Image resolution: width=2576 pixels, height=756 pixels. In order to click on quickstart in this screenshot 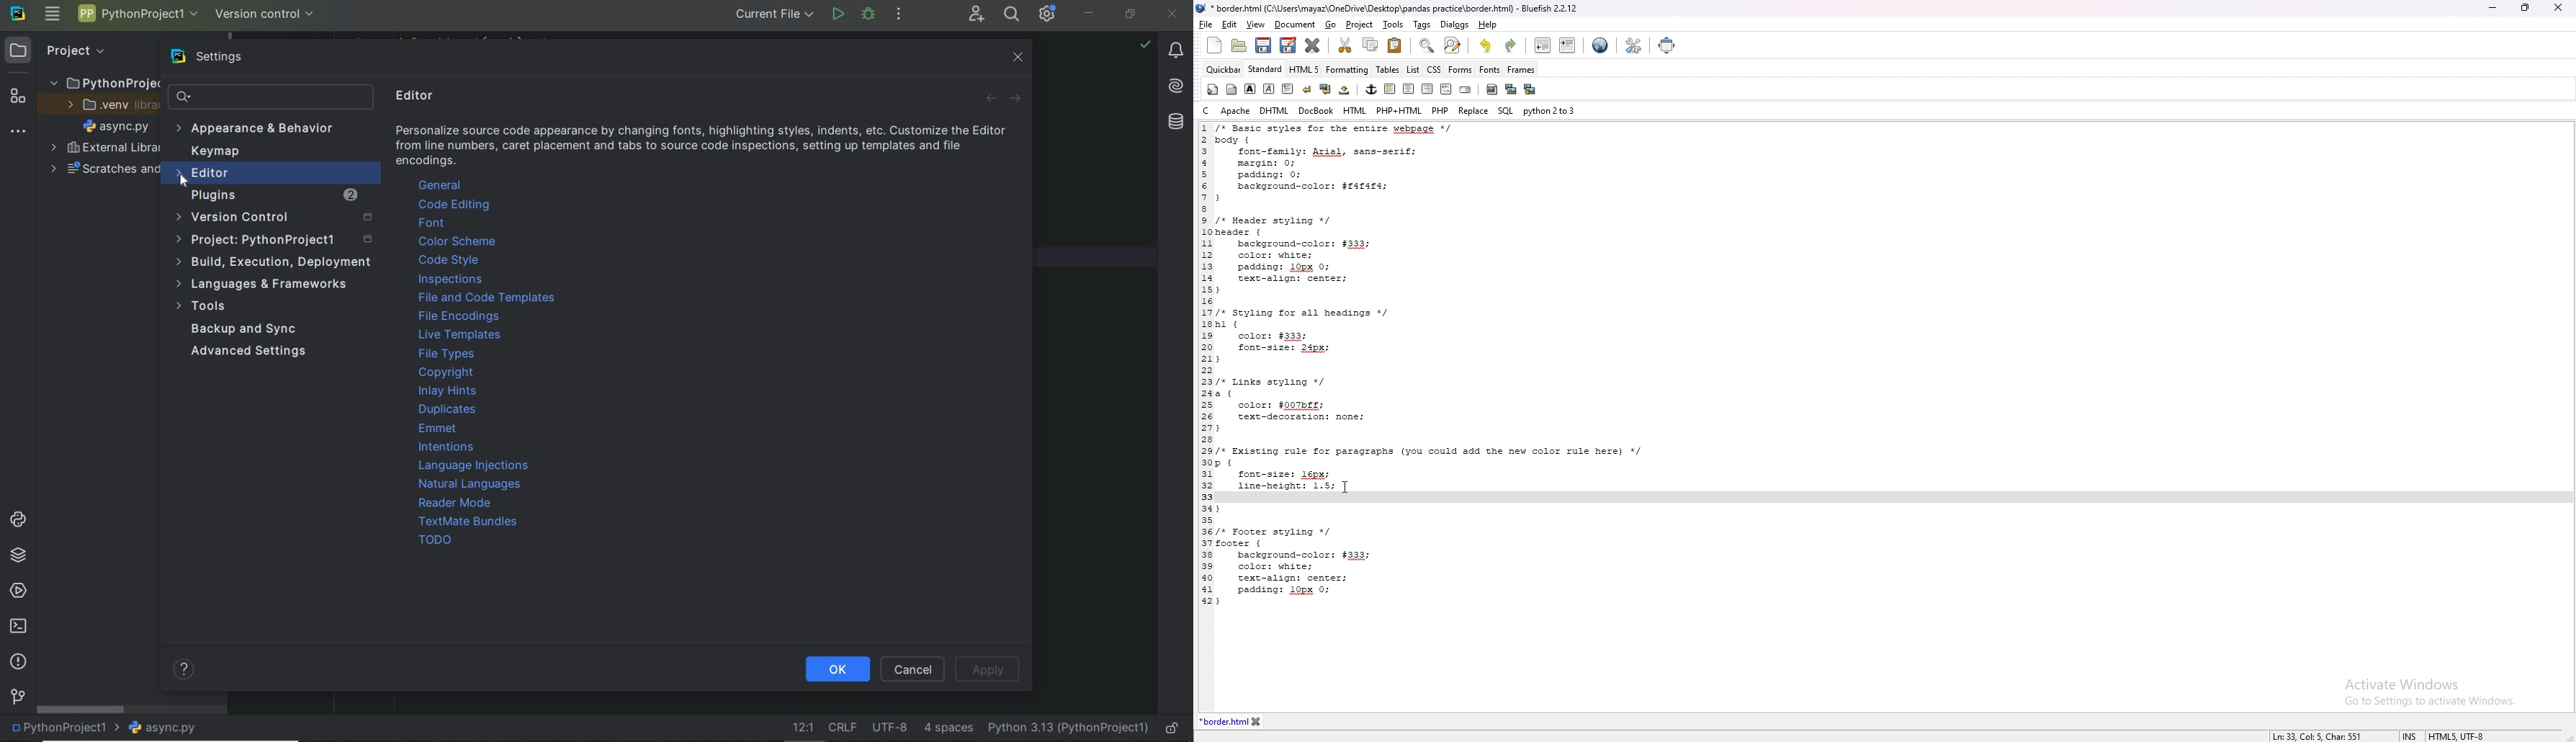, I will do `click(1213, 89)`.